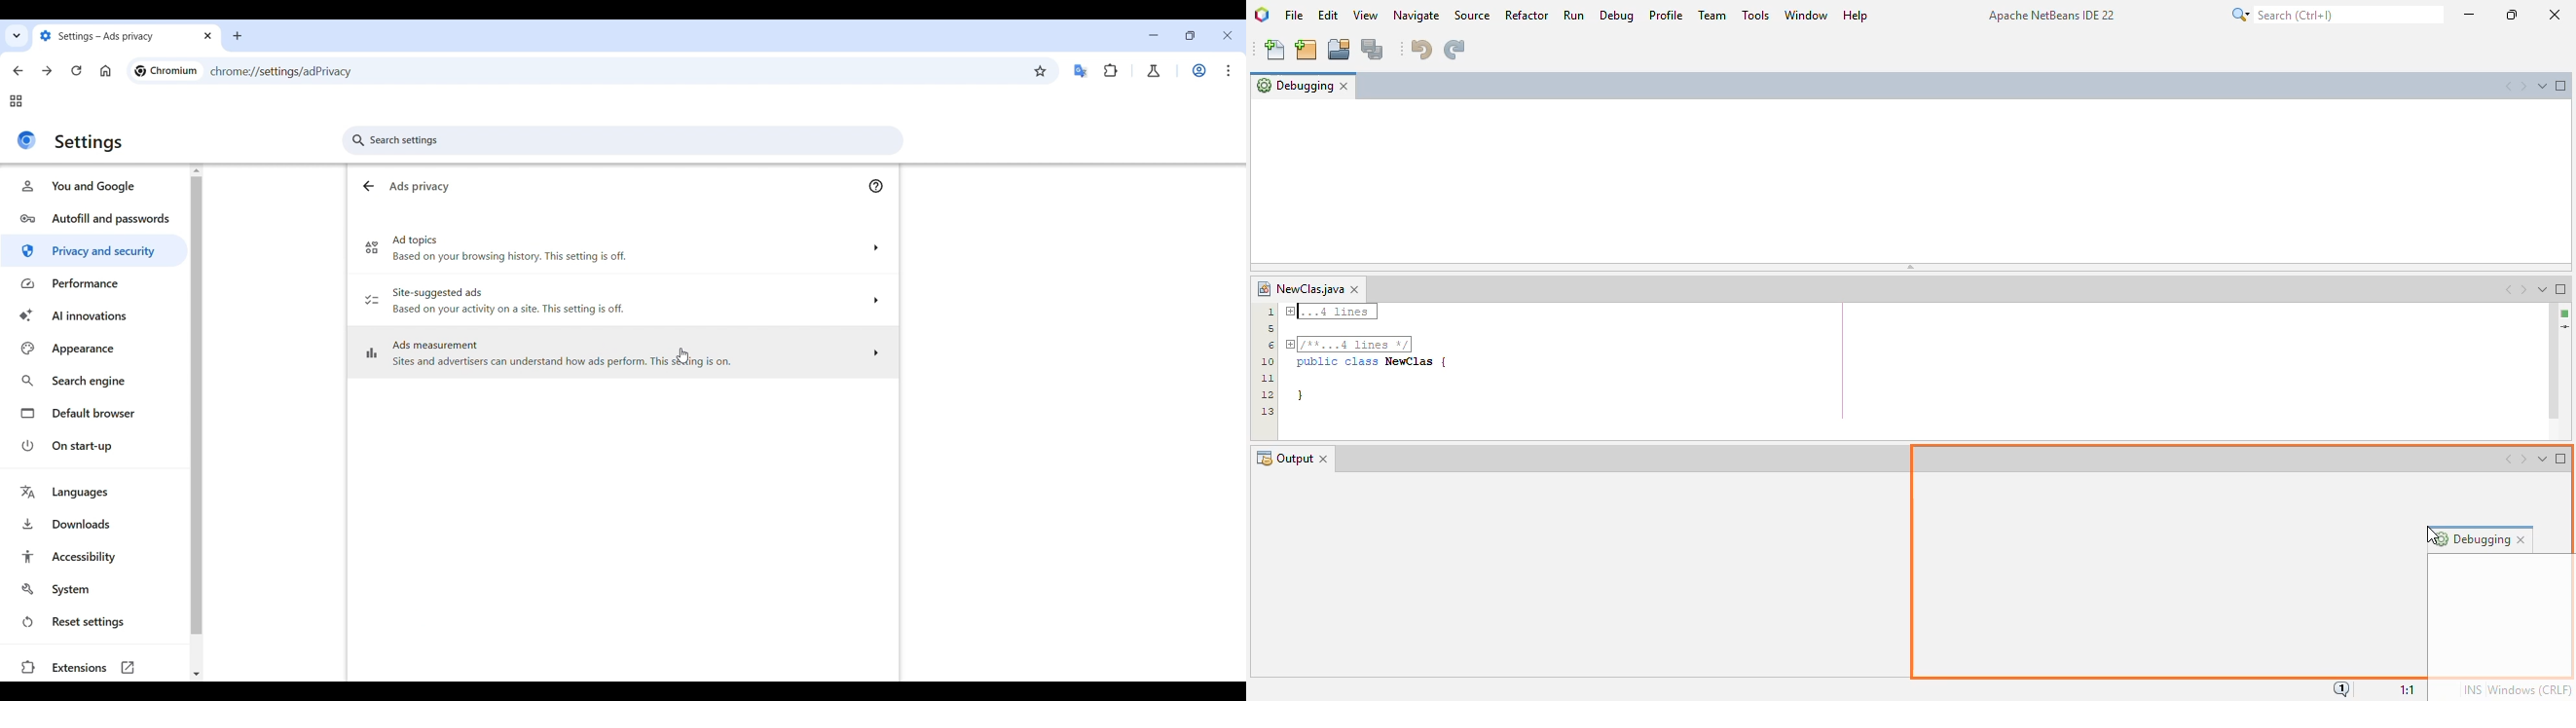  What do you see at coordinates (93, 621) in the screenshot?
I see `Reset settings` at bounding box center [93, 621].